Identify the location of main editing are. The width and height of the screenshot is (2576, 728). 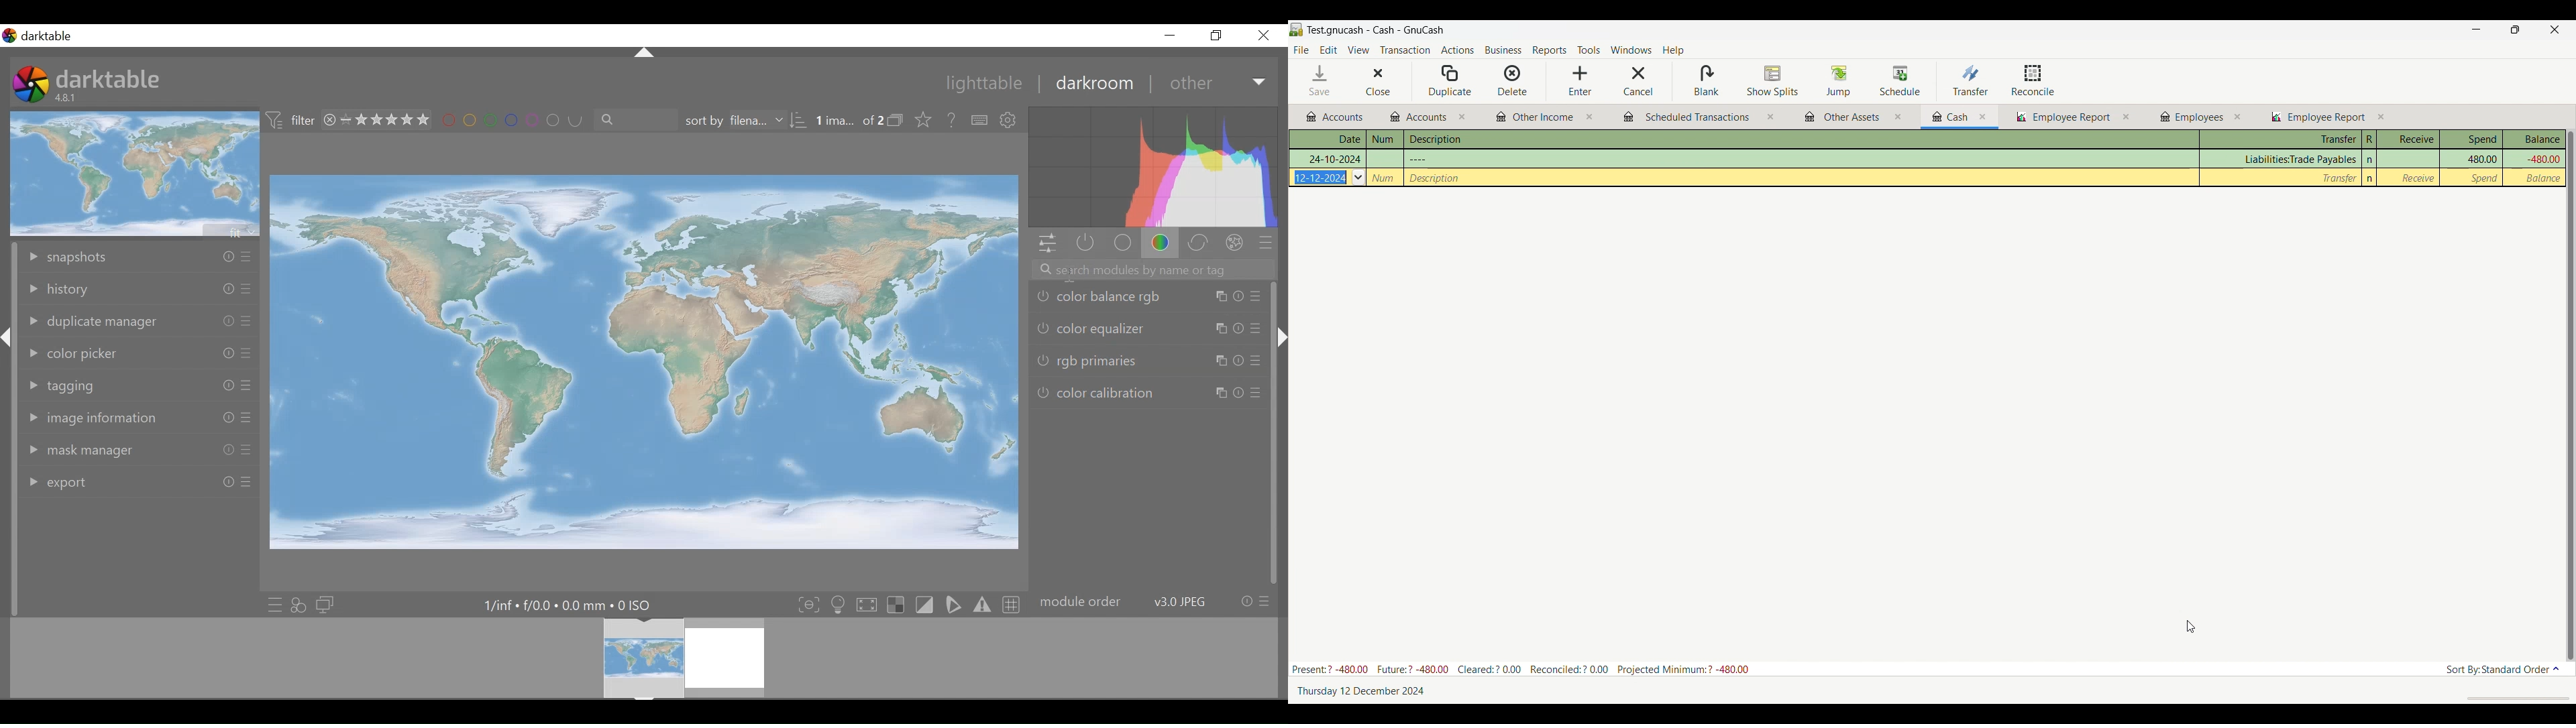
(646, 361).